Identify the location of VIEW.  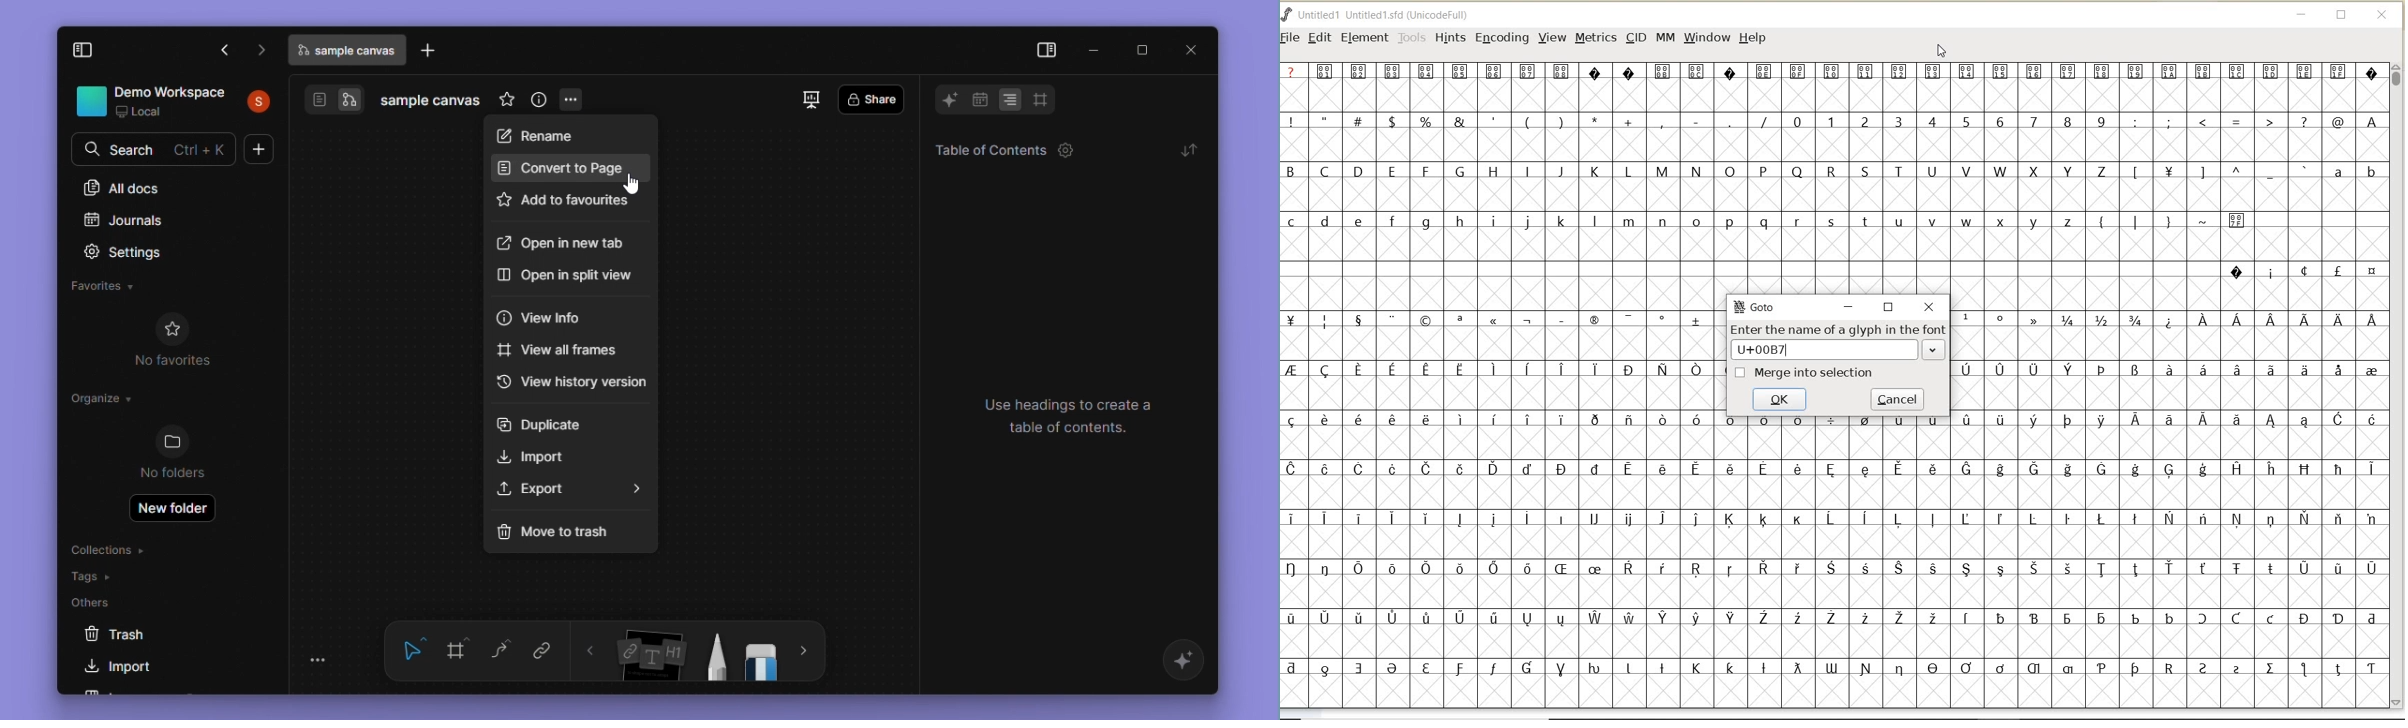
(1552, 38).